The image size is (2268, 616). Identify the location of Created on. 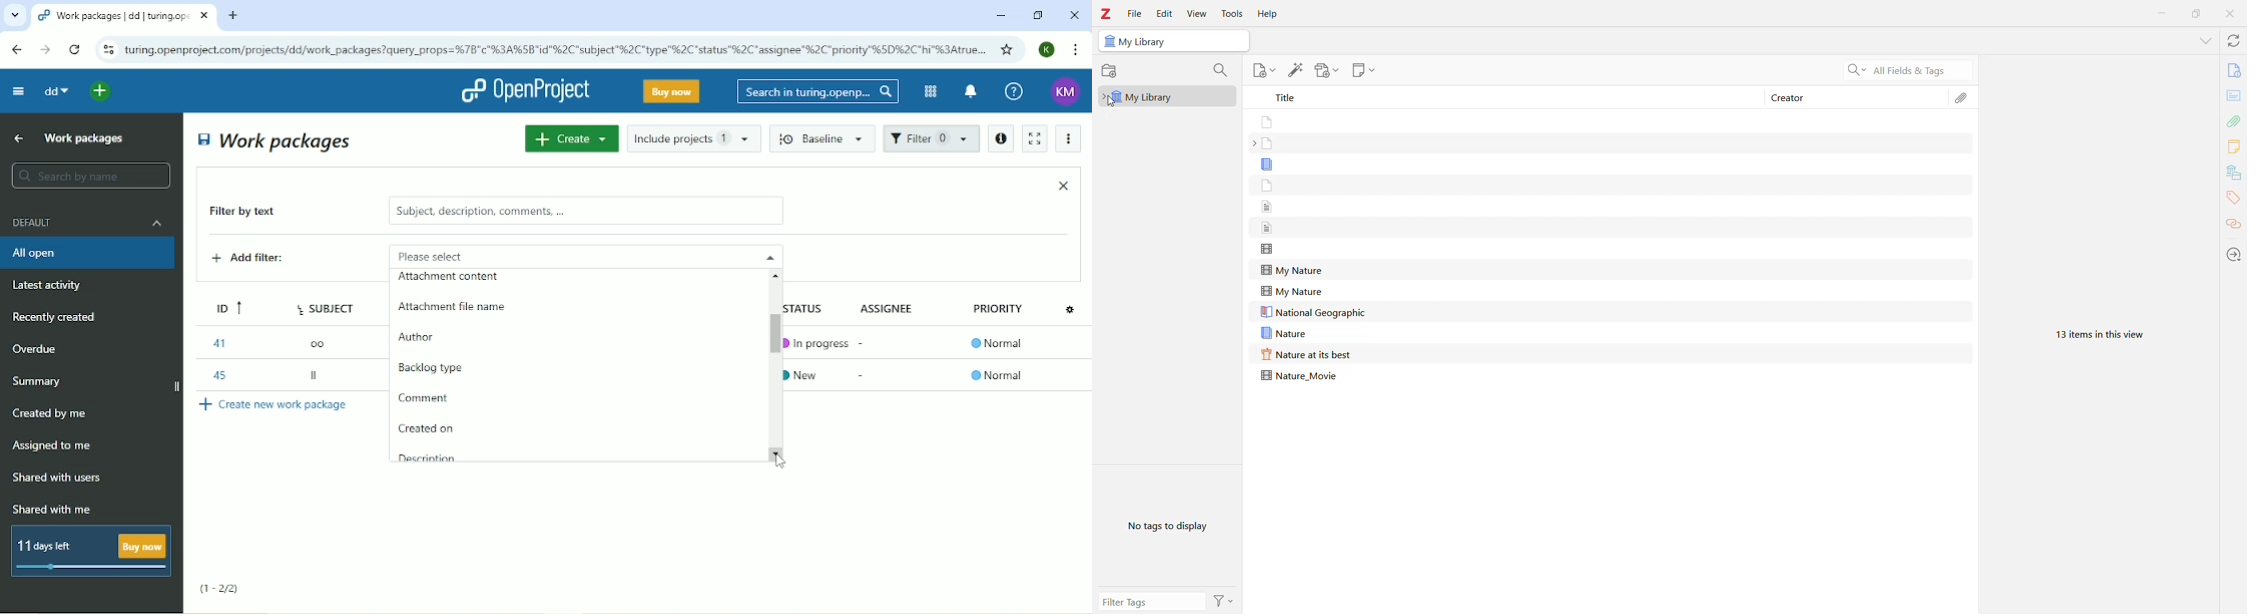
(427, 428).